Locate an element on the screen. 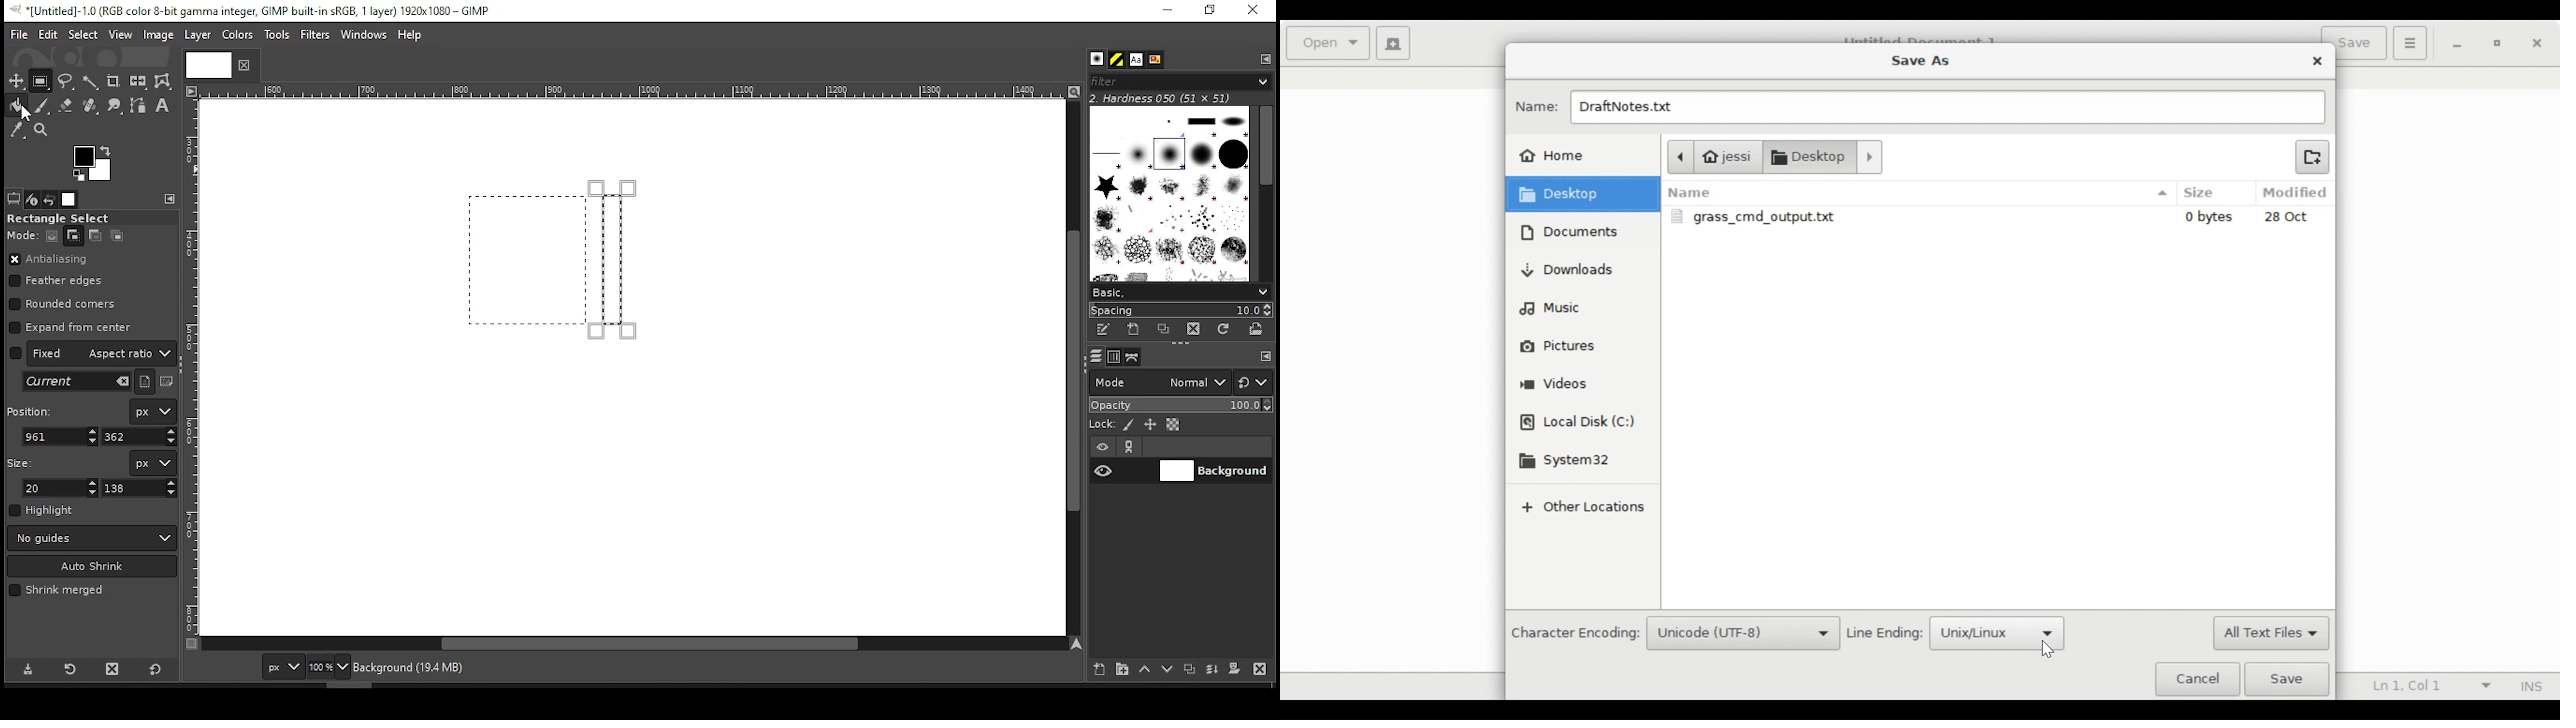 The width and height of the screenshot is (2576, 728). reset to defaults is located at coordinates (156, 670).